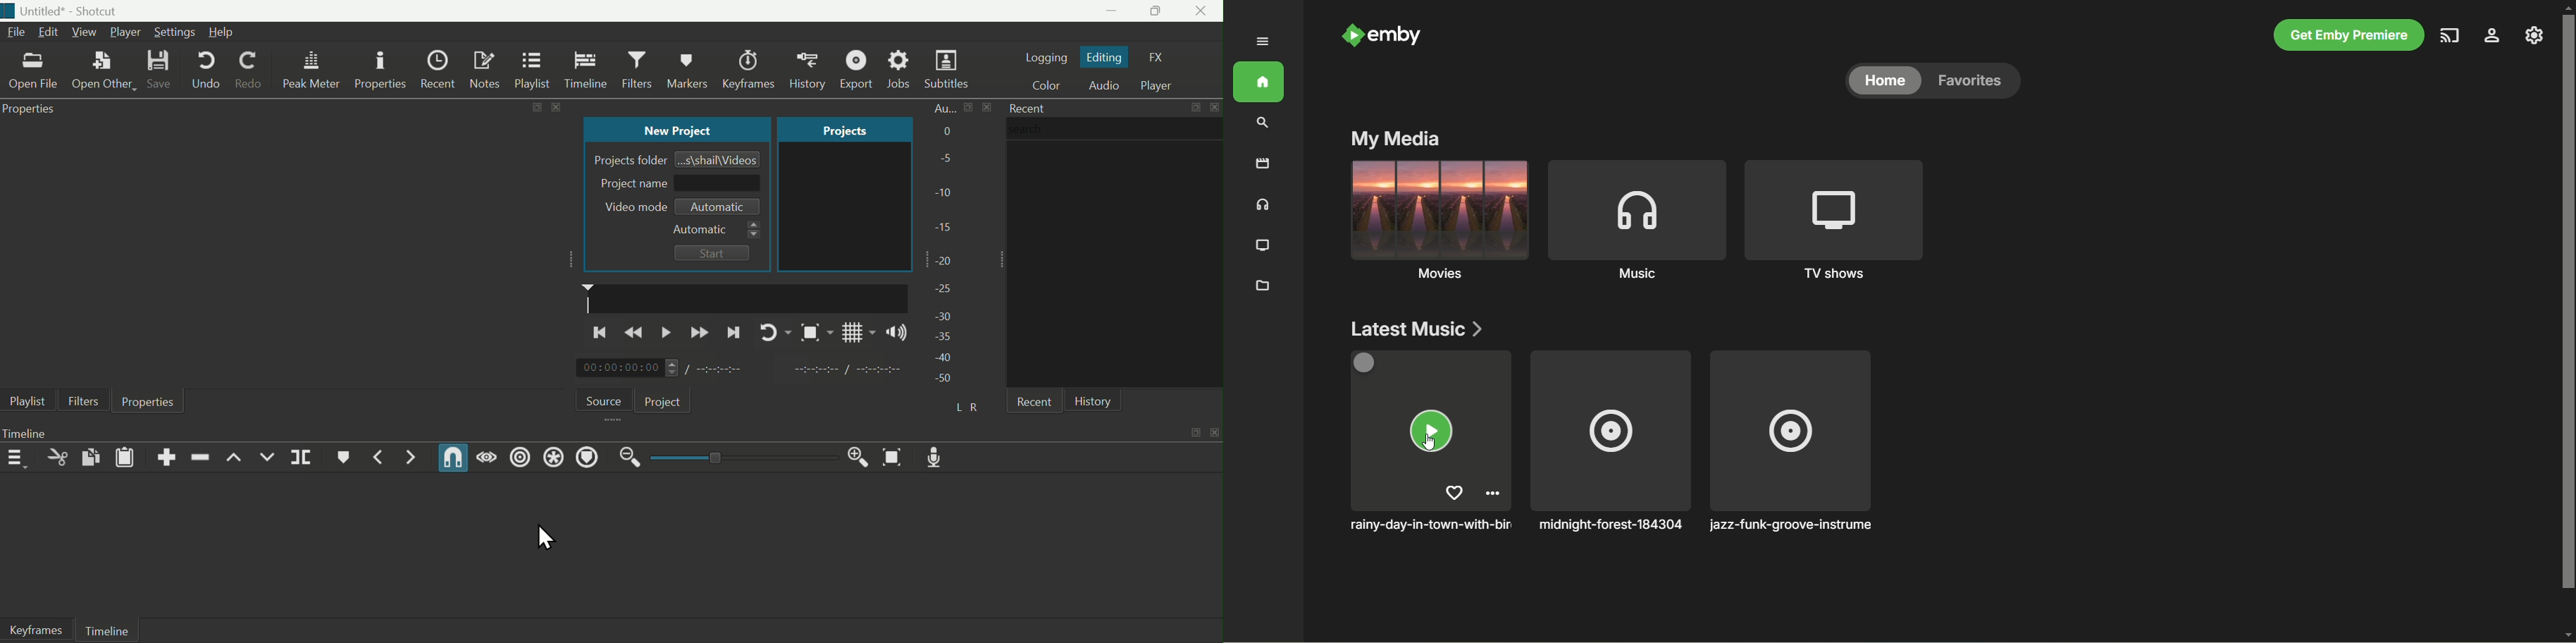 Image resolution: width=2576 pixels, height=644 pixels. I want to click on Zoom Timeline to Fit, so click(897, 456).